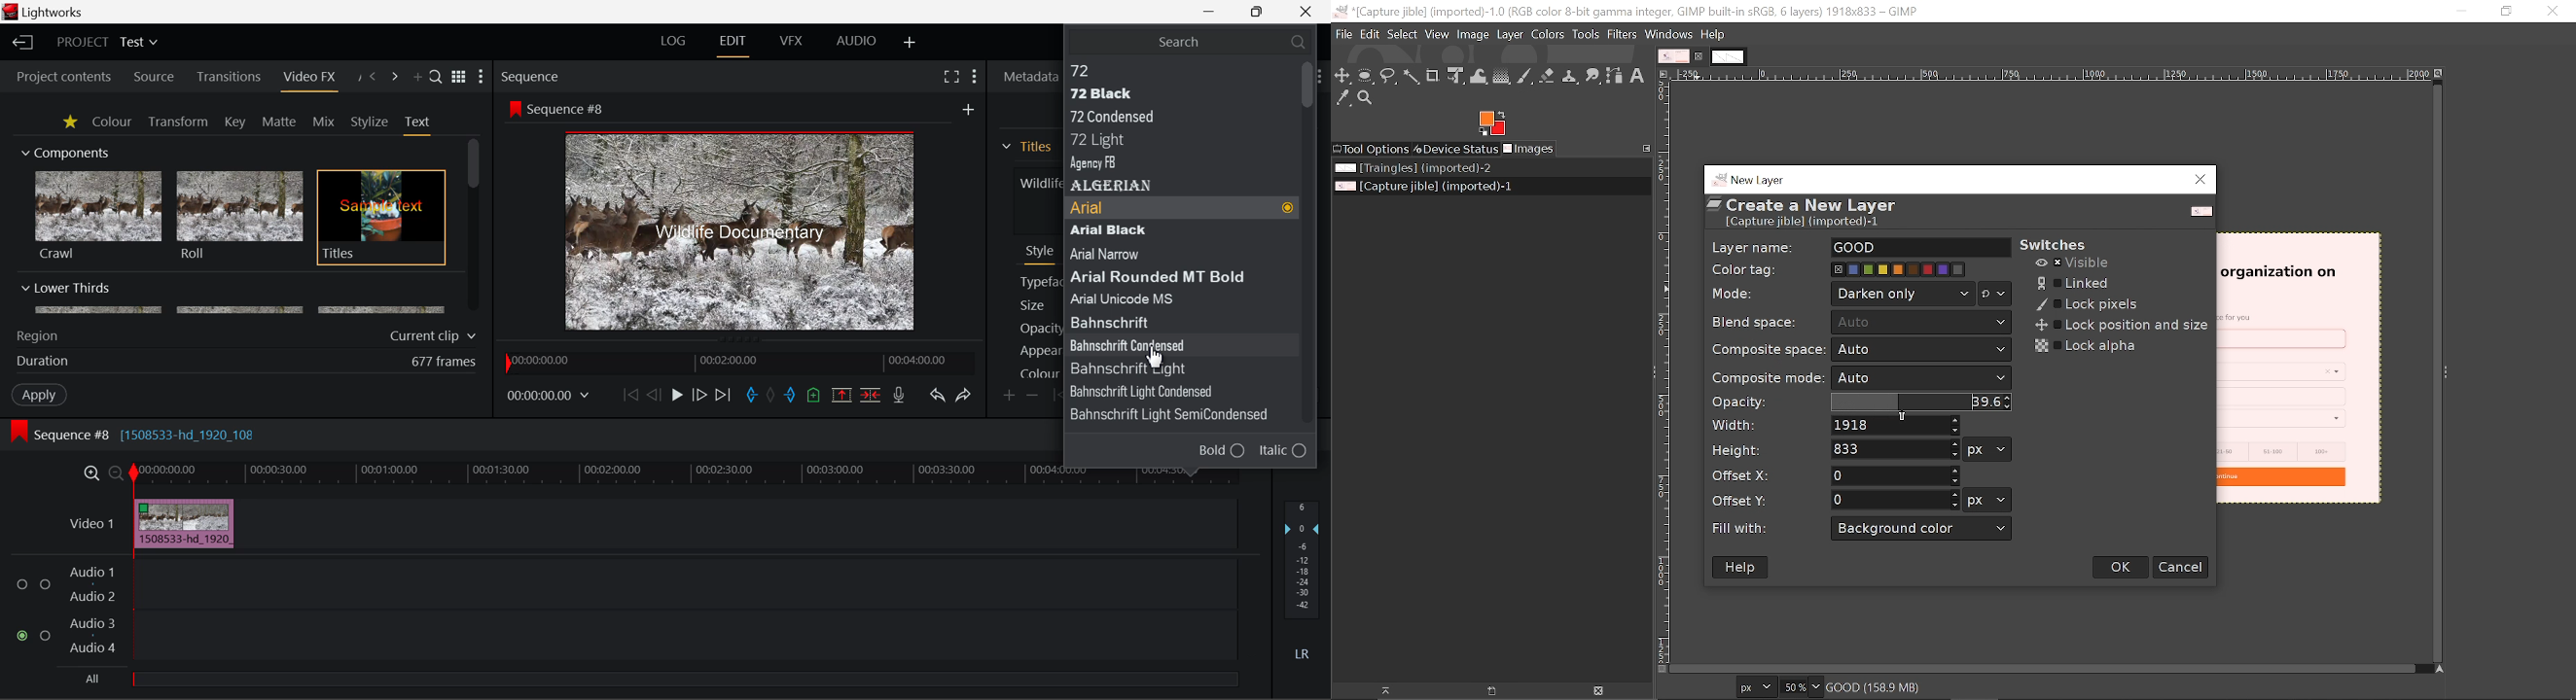  I want to click on windows, so click(1668, 34).